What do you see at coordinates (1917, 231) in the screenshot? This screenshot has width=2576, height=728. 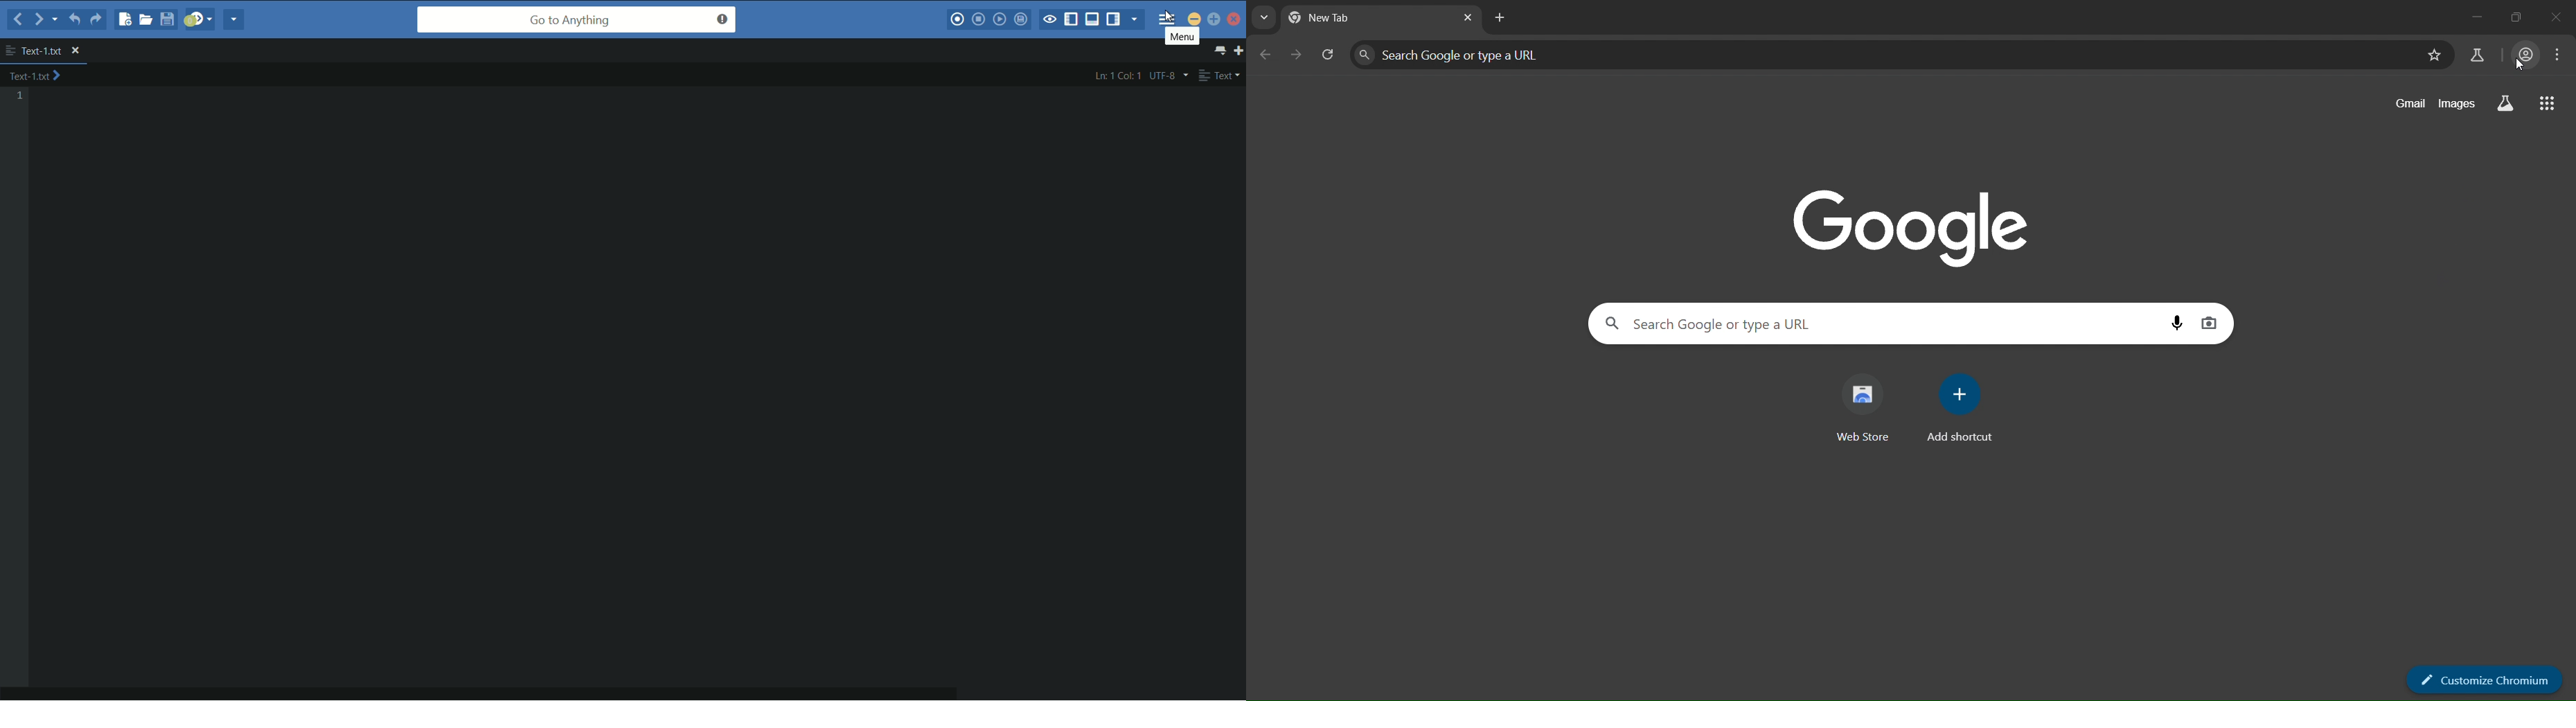 I see `google` at bounding box center [1917, 231].